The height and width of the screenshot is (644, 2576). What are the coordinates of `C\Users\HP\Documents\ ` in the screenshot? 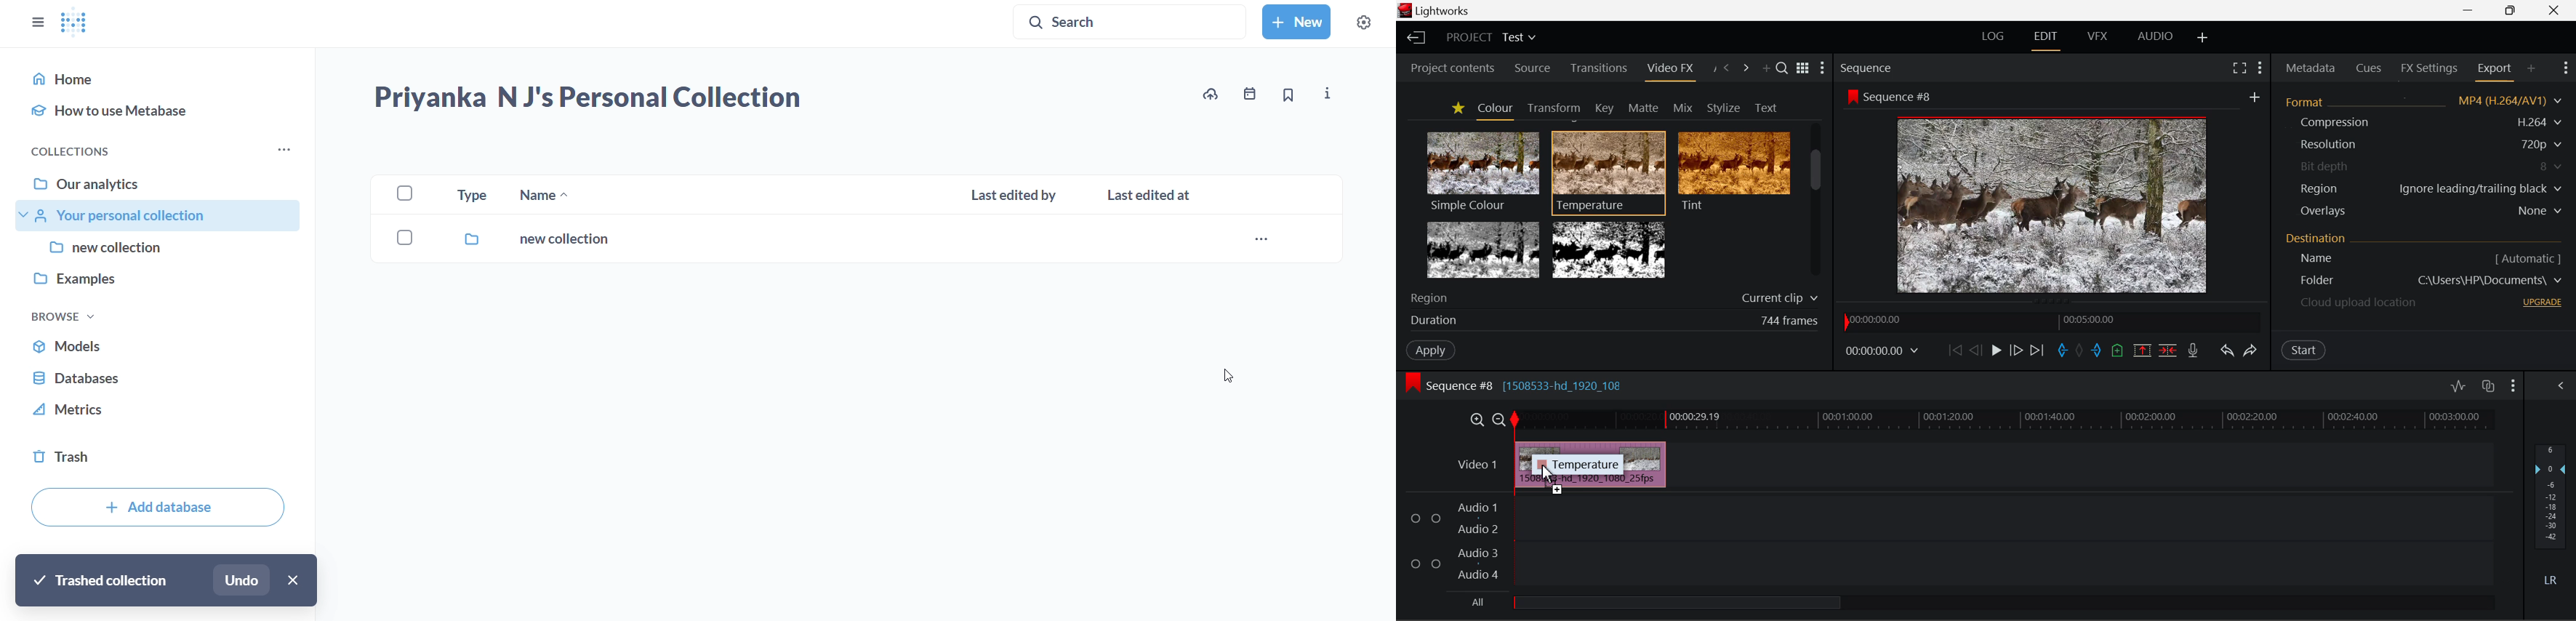 It's located at (2490, 280).